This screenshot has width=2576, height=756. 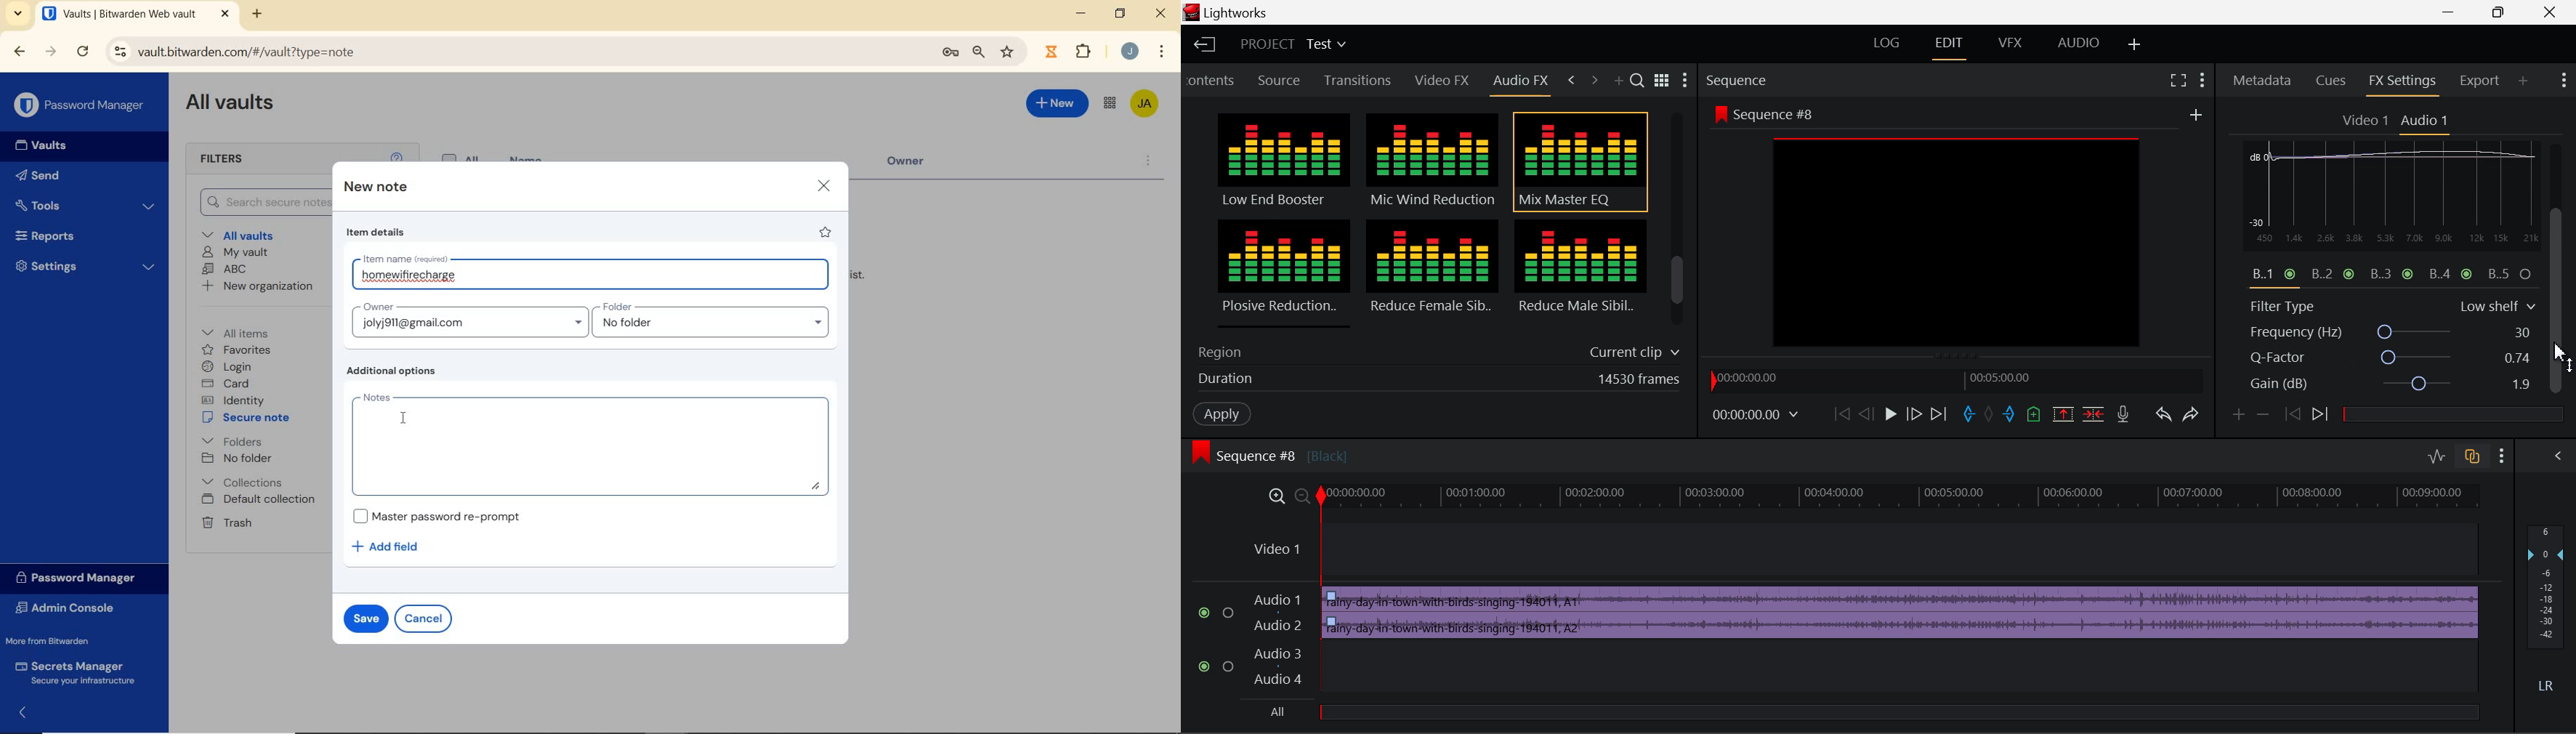 What do you see at coordinates (1050, 52) in the screenshot?
I see `extensions` at bounding box center [1050, 52].